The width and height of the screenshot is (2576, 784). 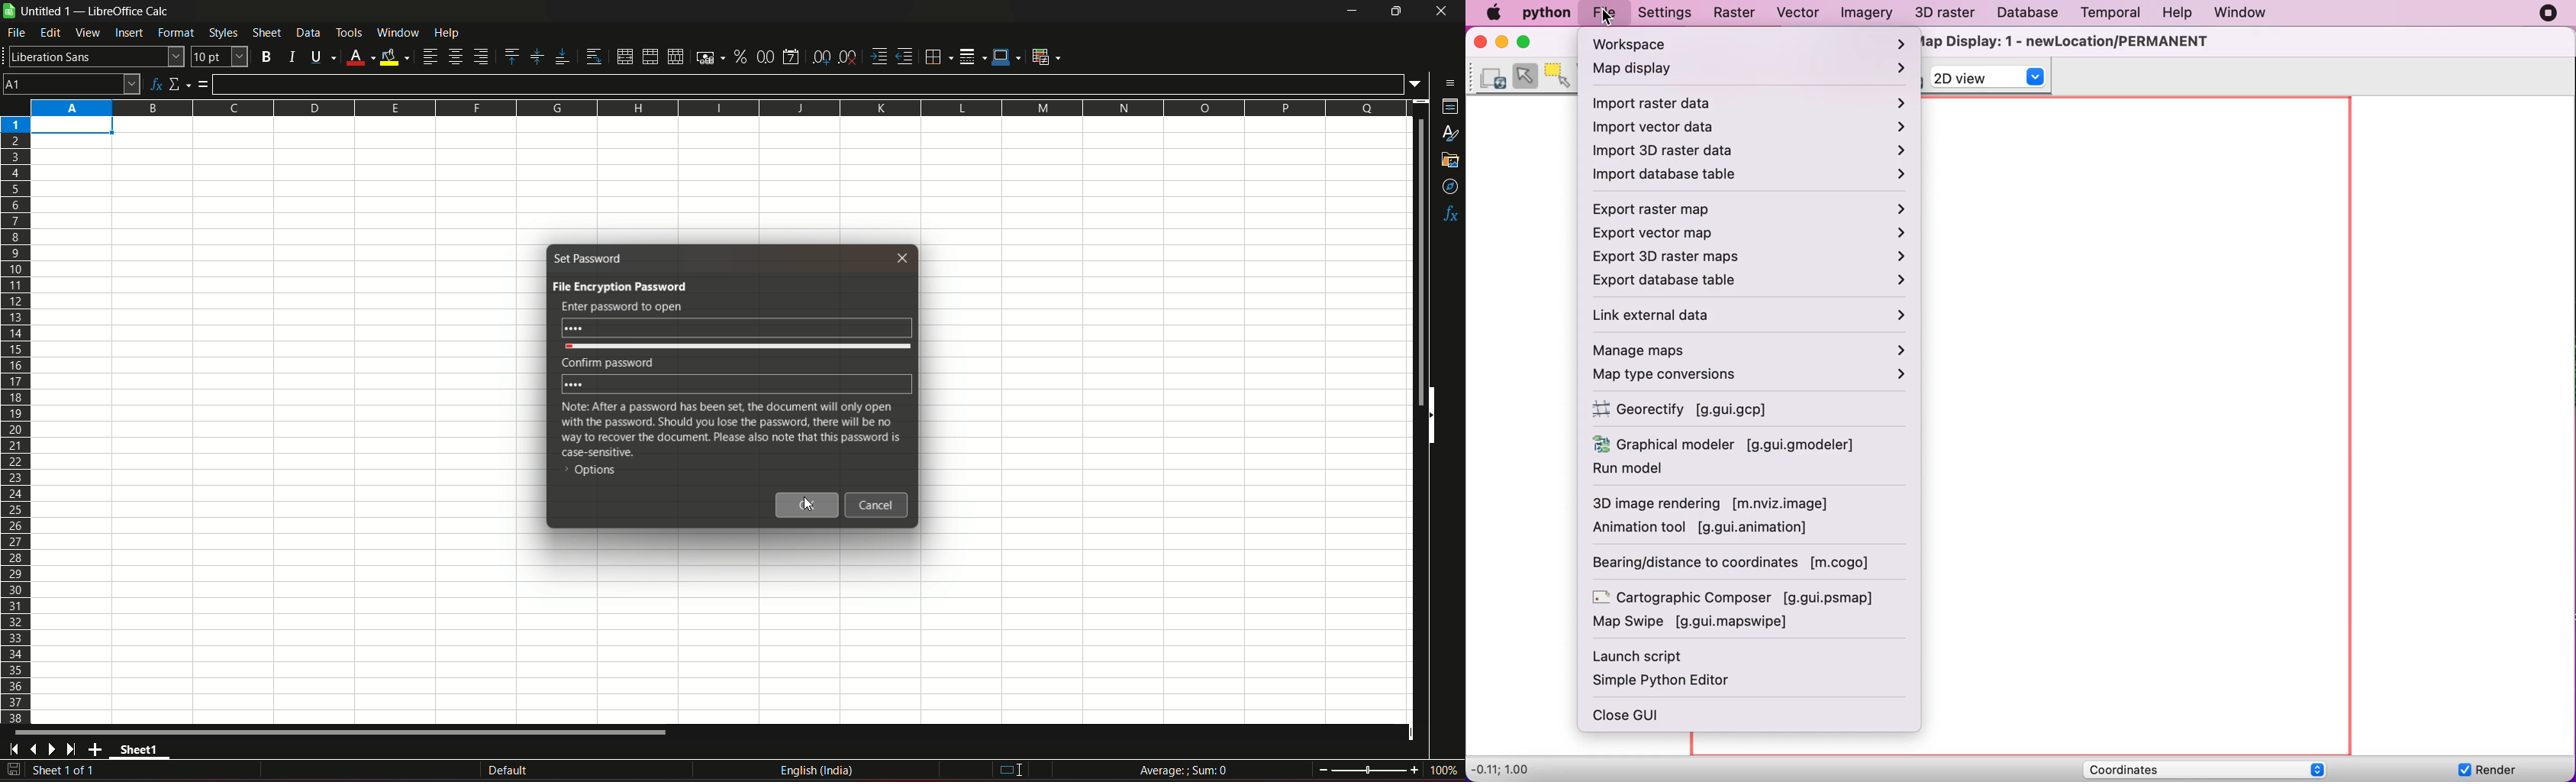 I want to click on data, so click(x=308, y=33).